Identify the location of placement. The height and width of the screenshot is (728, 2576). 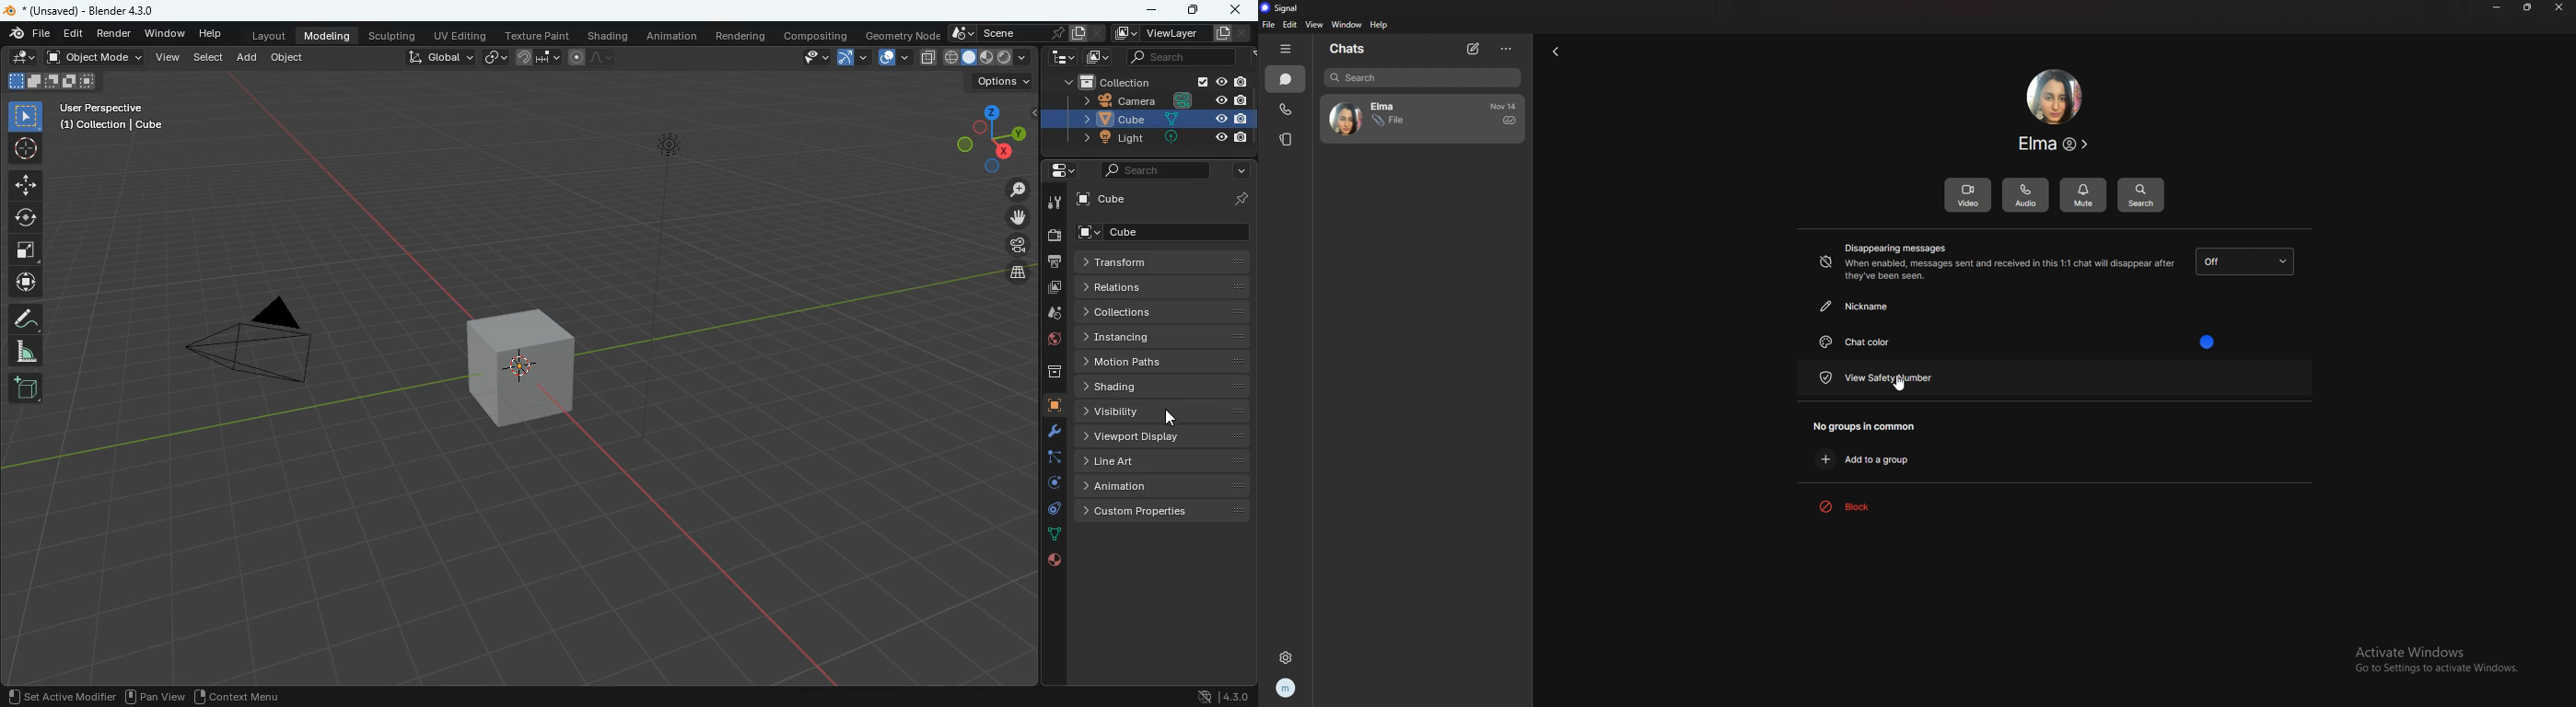
(988, 58).